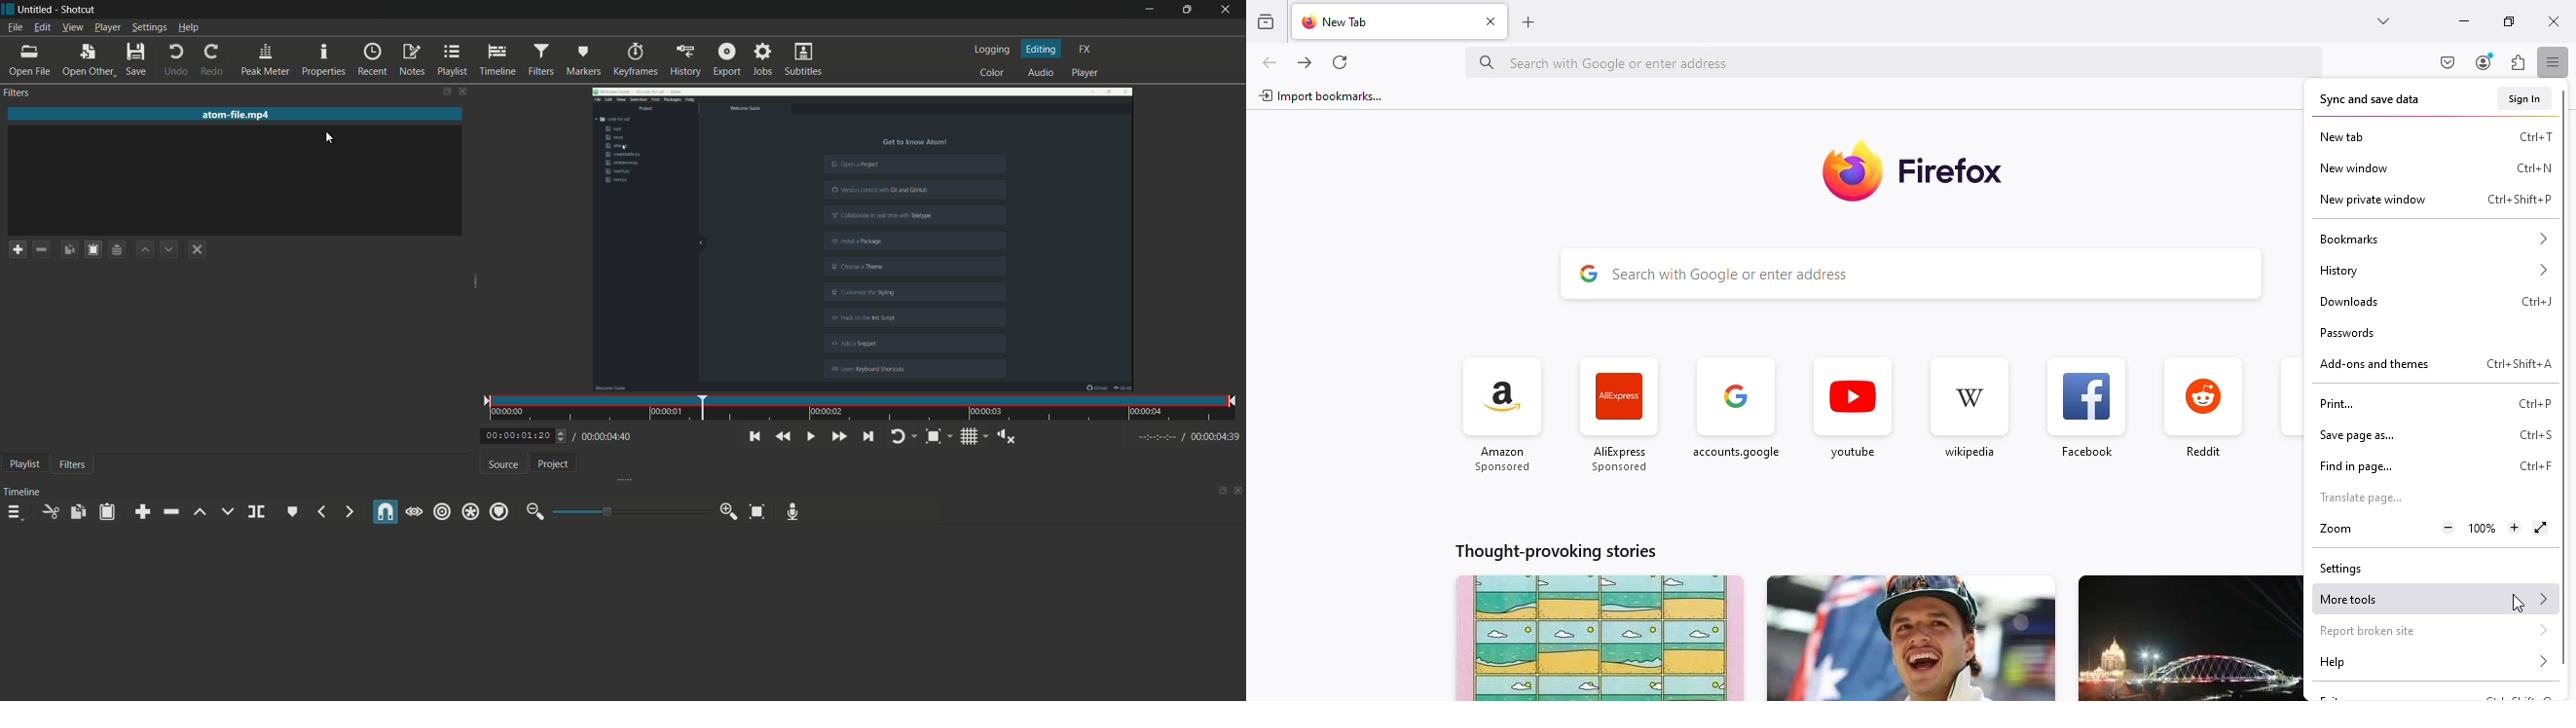 The image size is (2576, 728). I want to click on time, so click(866, 408).